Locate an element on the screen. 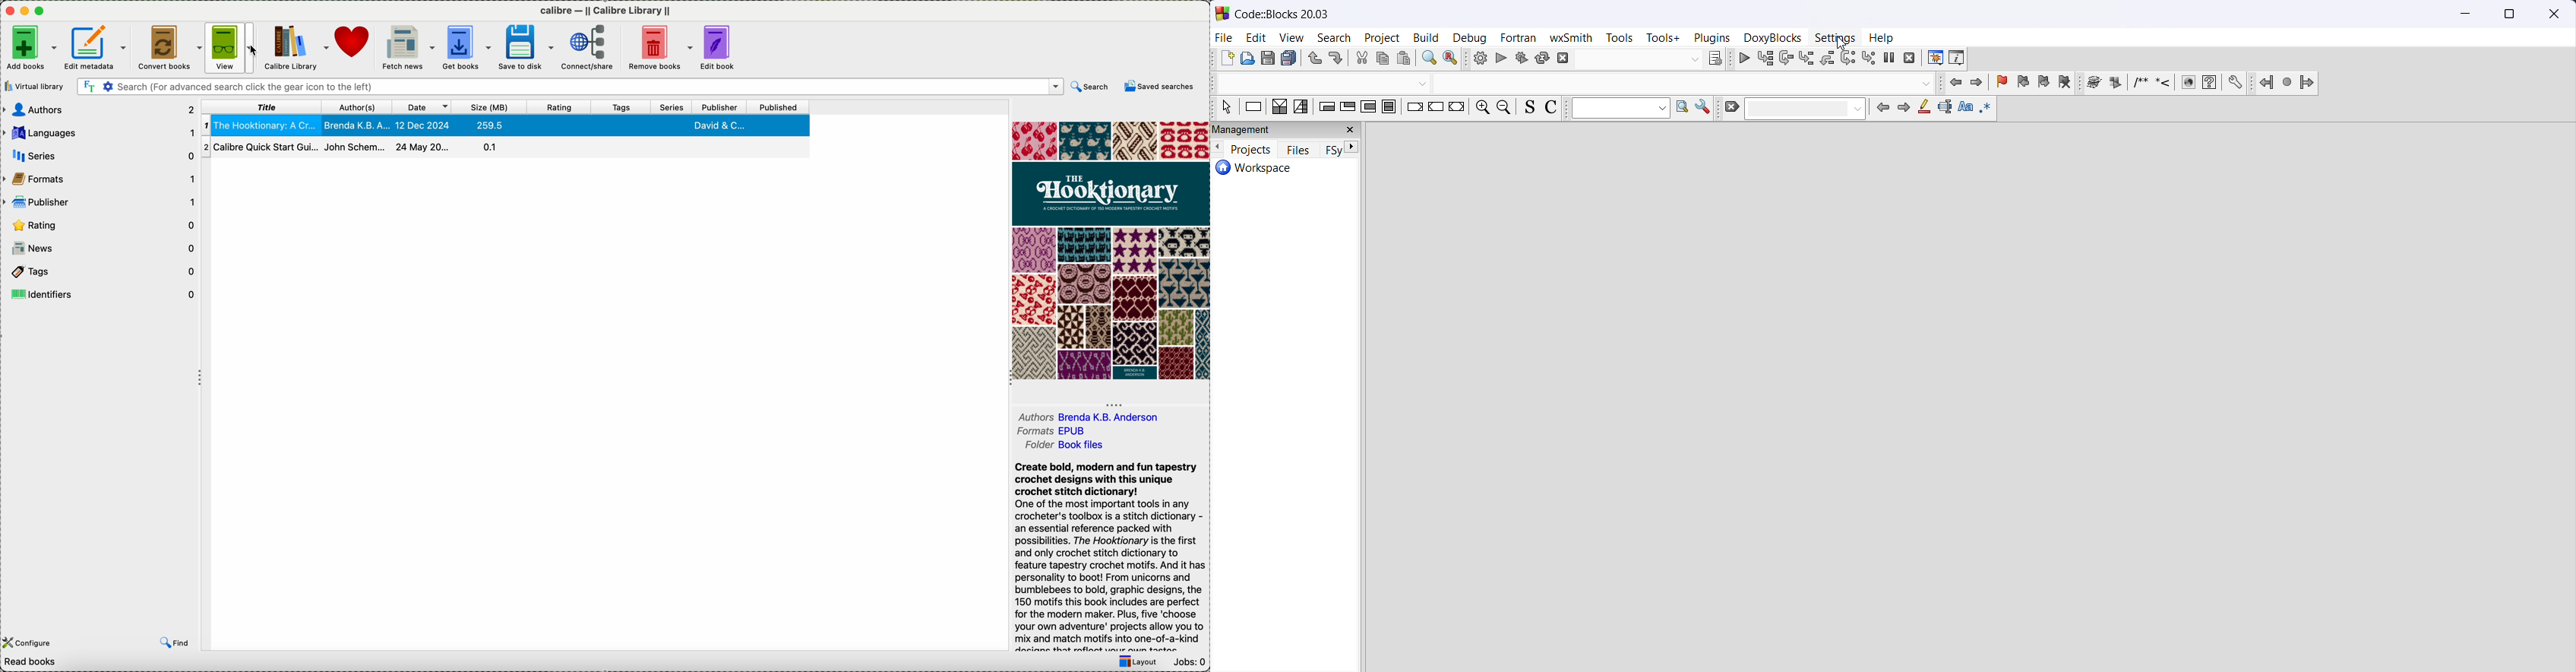 This screenshot has width=2576, height=672. maximize program is located at coordinates (40, 11).